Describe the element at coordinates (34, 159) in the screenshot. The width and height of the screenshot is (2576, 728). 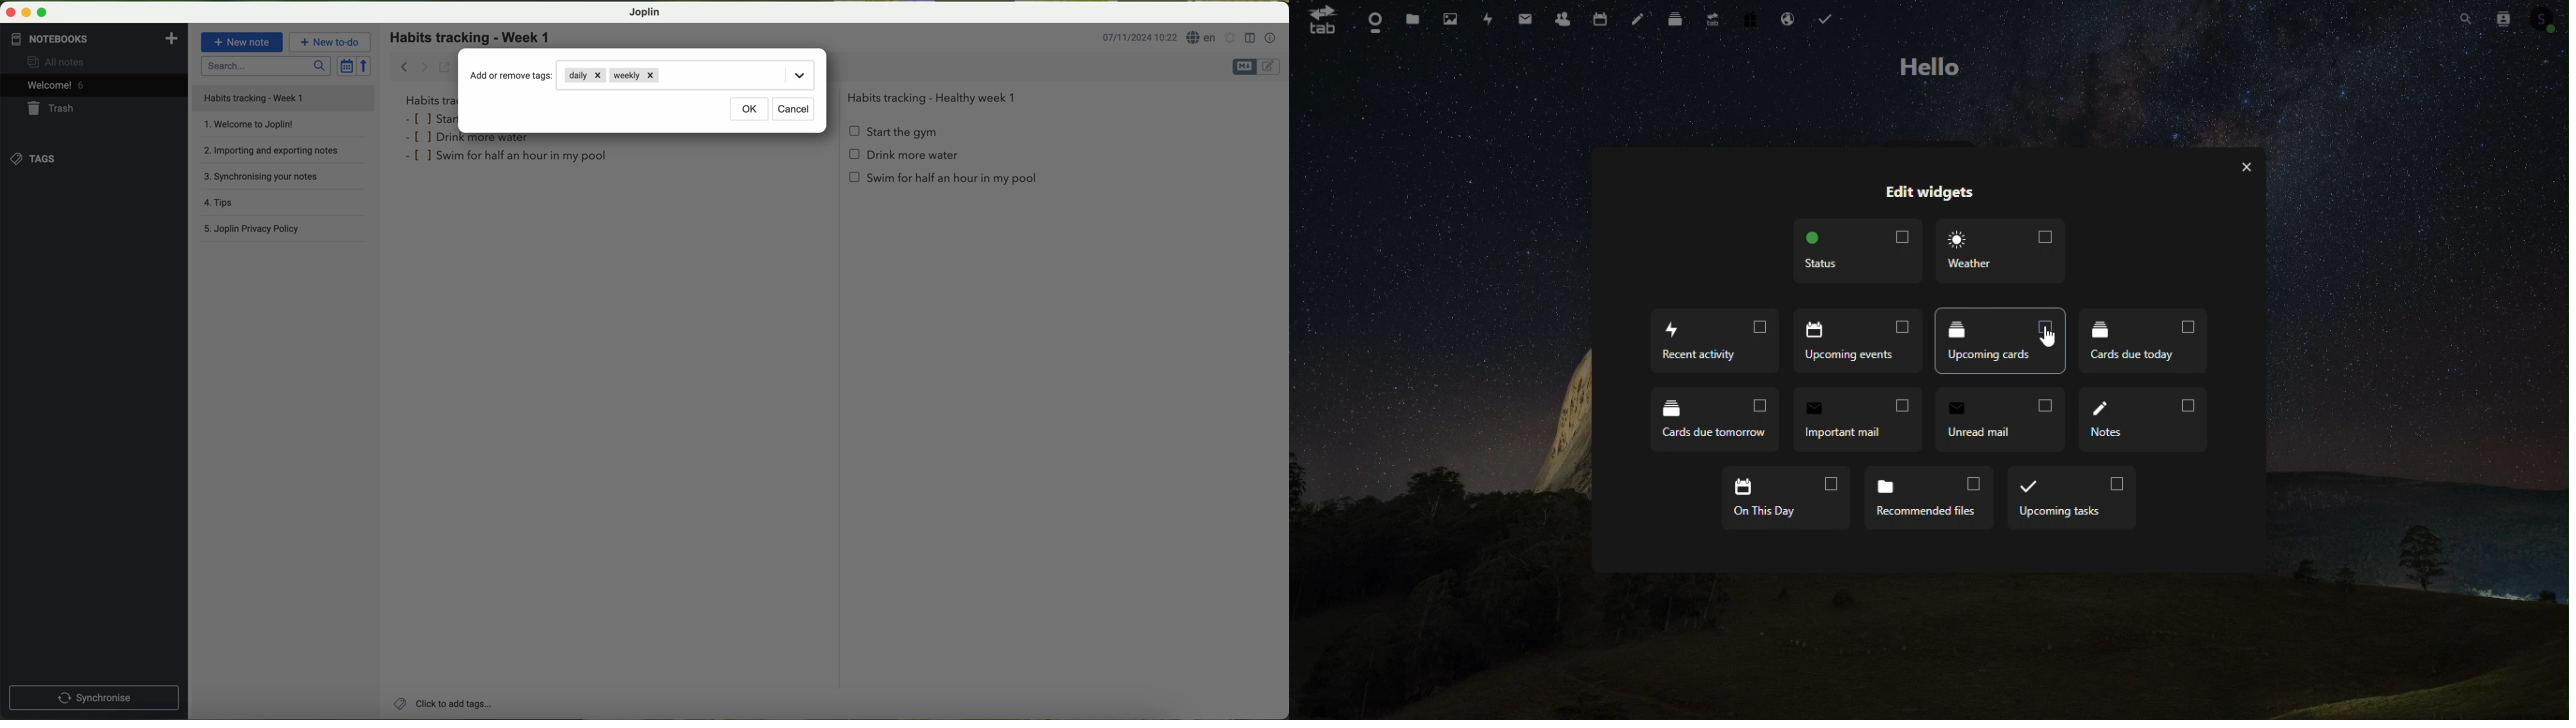
I see `tags` at that location.